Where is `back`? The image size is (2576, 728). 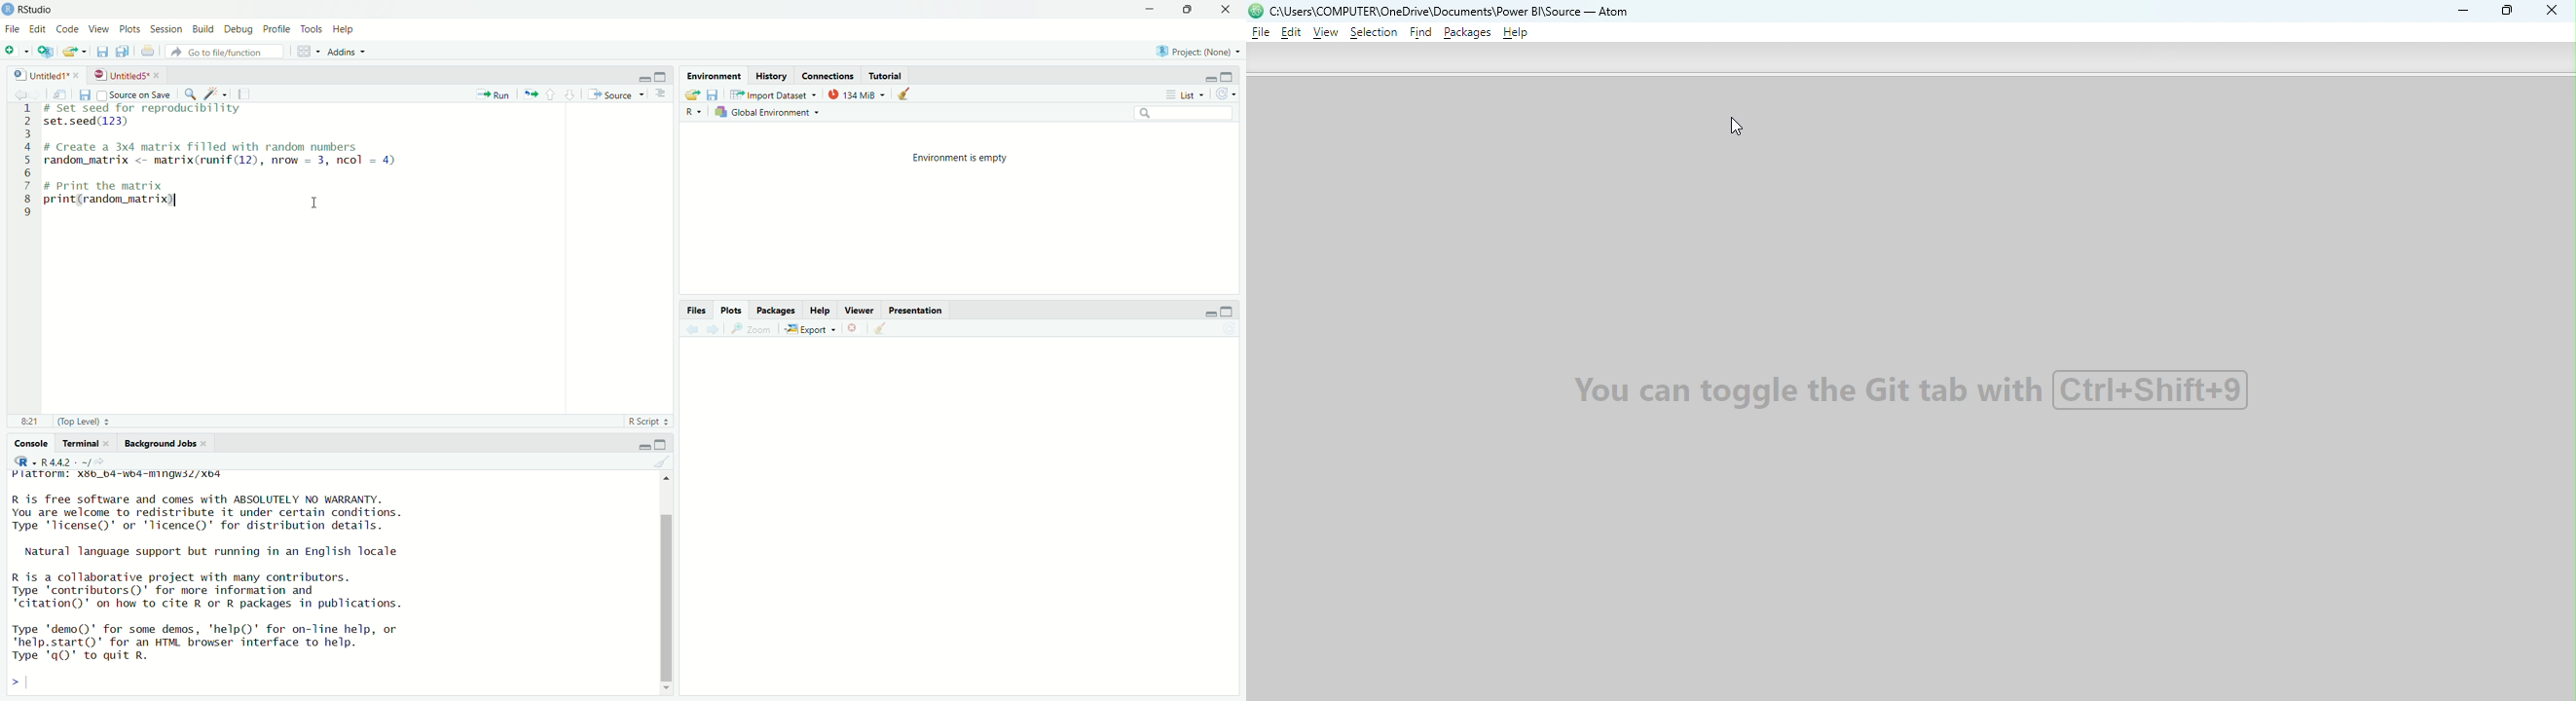
back is located at coordinates (18, 92).